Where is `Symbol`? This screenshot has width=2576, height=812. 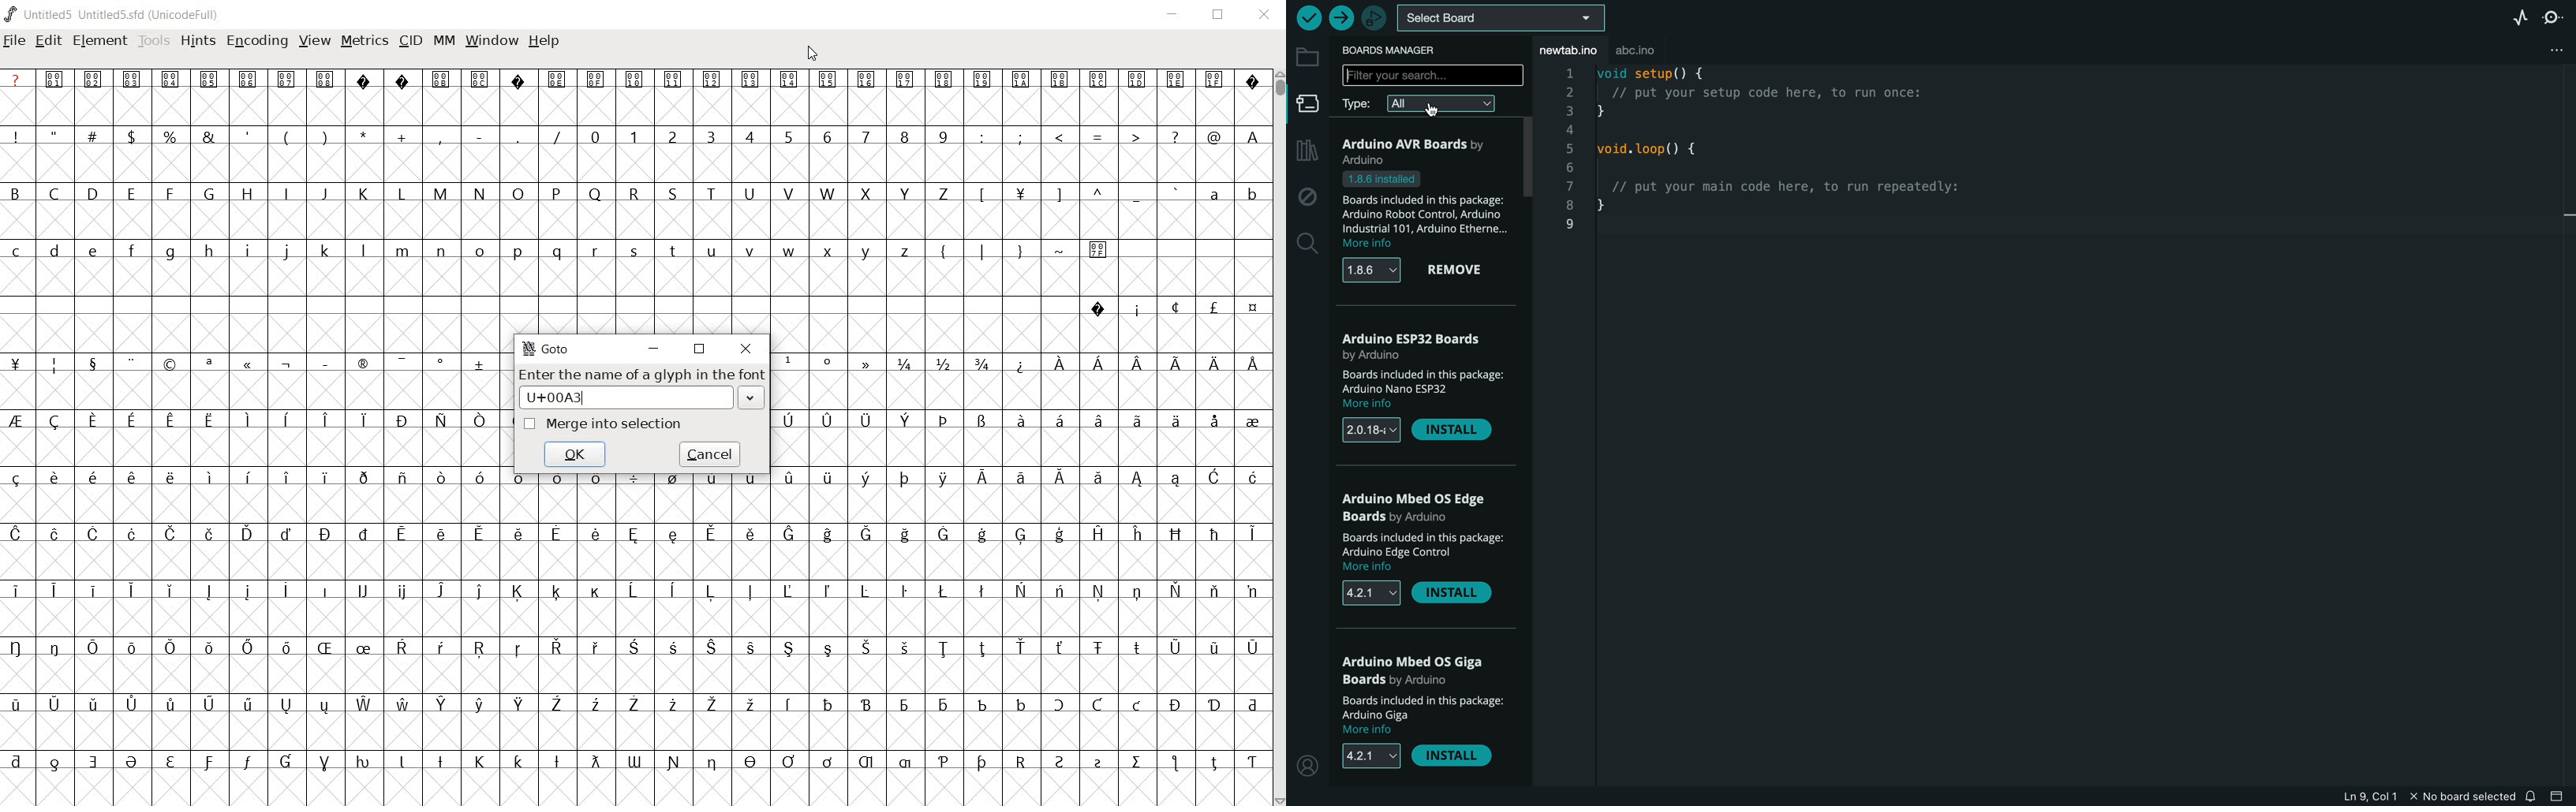 Symbol is located at coordinates (129, 477).